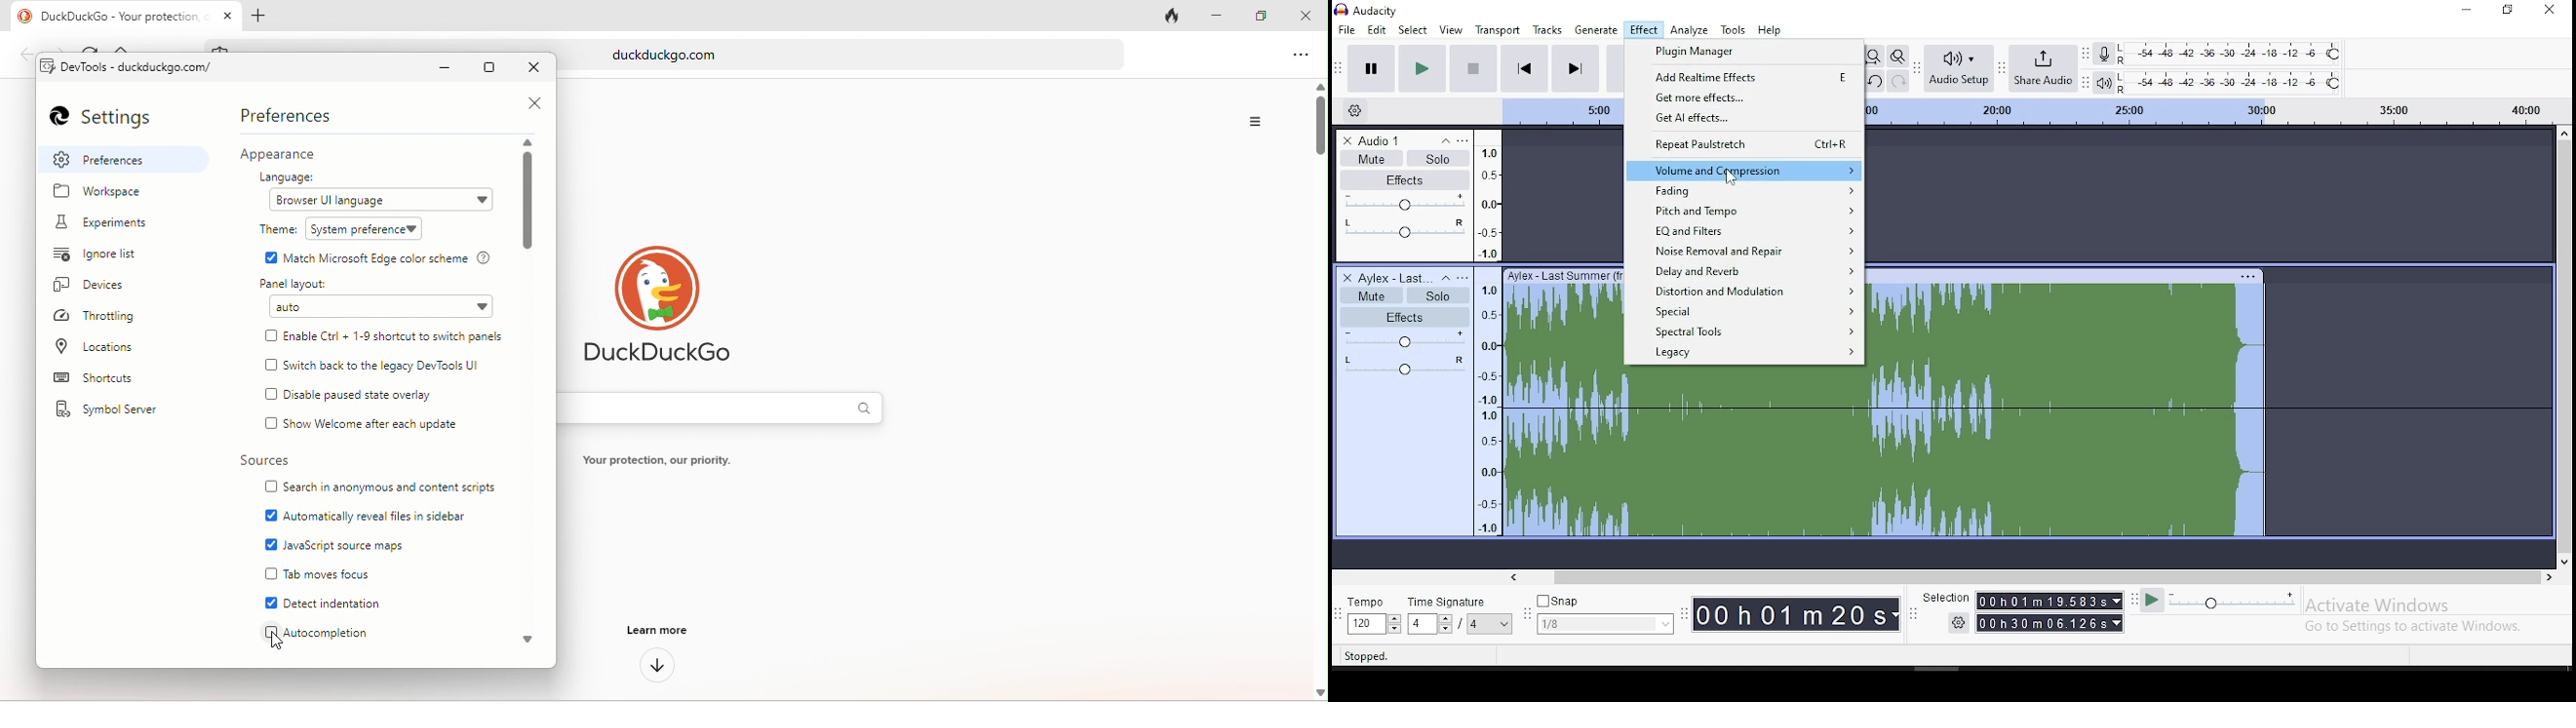  What do you see at coordinates (657, 460) in the screenshot?
I see `Your protection, our priority` at bounding box center [657, 460].